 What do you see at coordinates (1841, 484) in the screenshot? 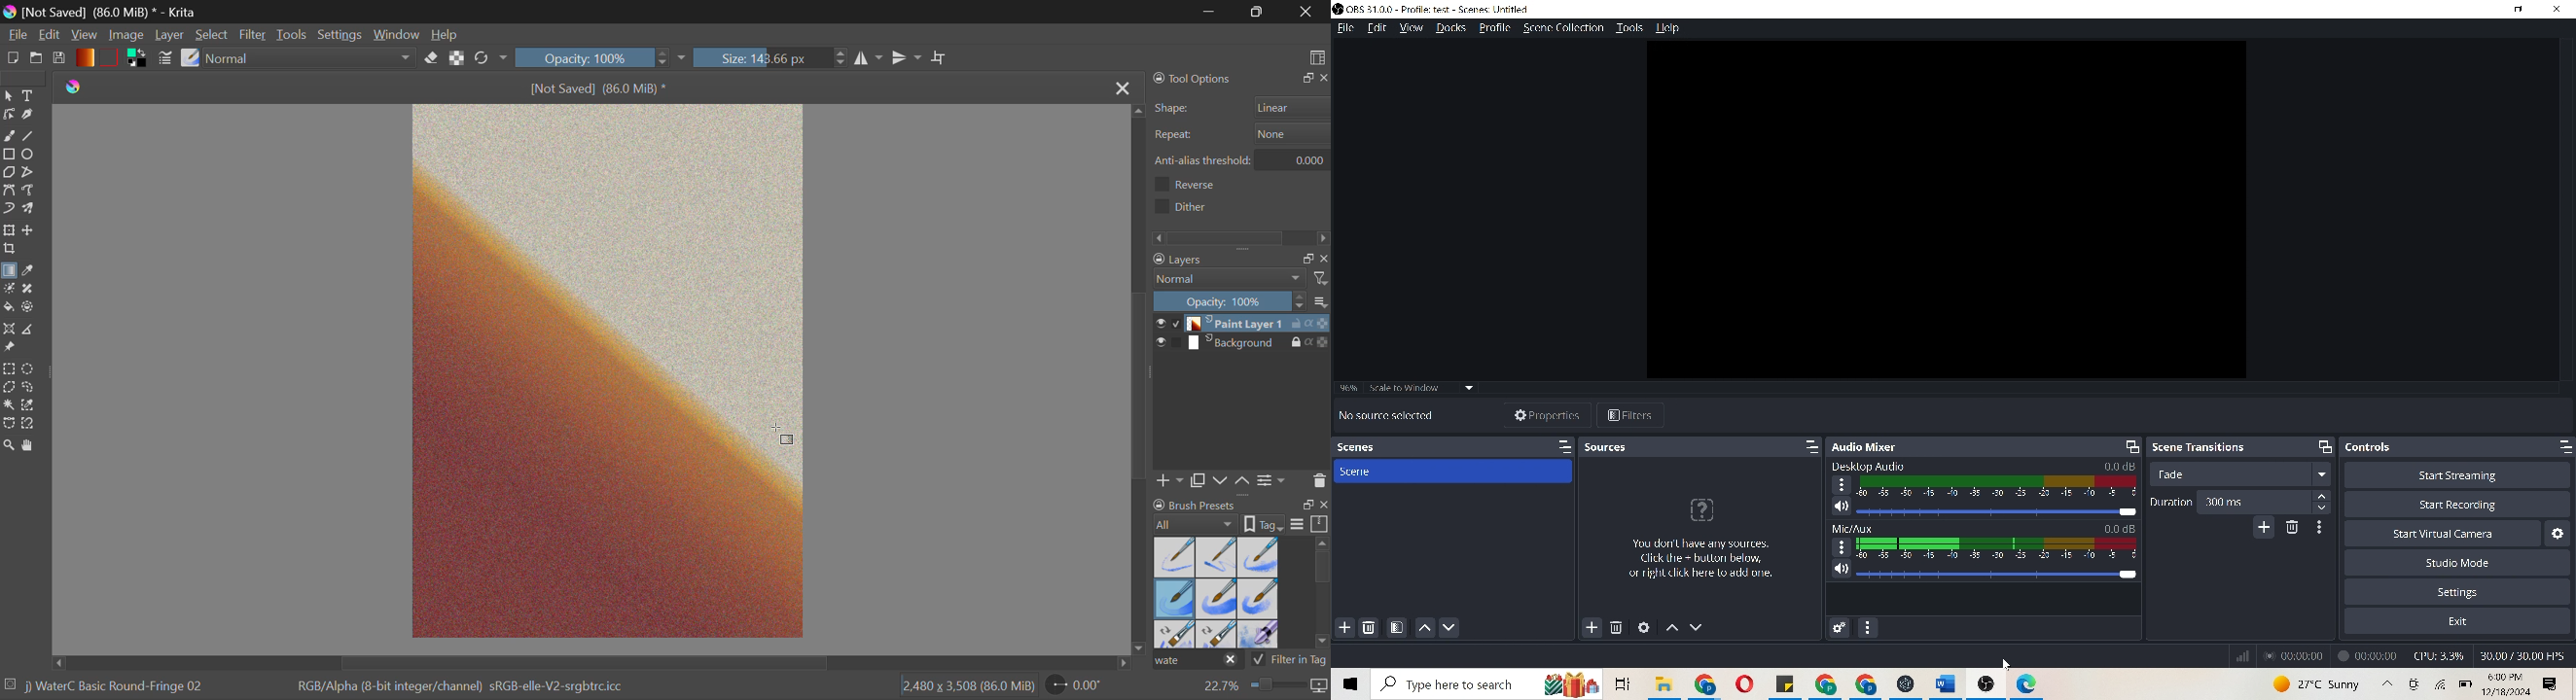
I see `options` at bounding box center [1841, 484].